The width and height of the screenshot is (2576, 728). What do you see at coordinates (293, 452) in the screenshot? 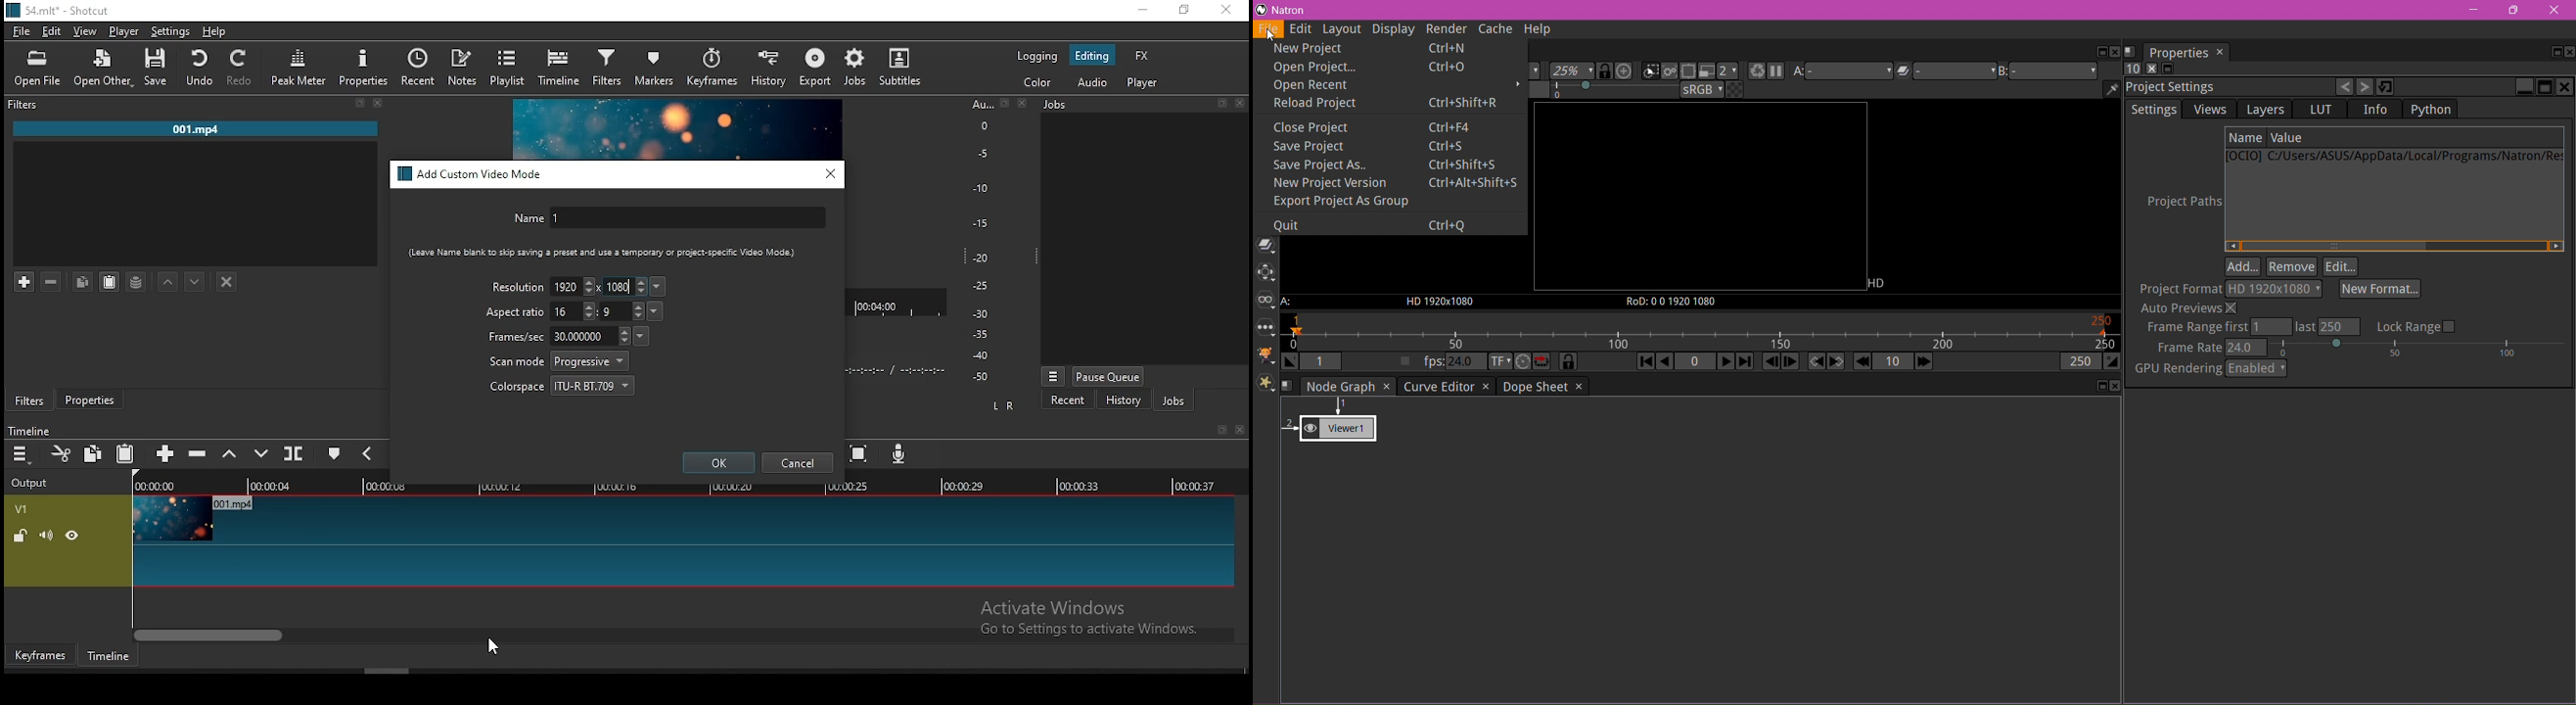
I see `split at playhead` at bounding box center [293, 452].